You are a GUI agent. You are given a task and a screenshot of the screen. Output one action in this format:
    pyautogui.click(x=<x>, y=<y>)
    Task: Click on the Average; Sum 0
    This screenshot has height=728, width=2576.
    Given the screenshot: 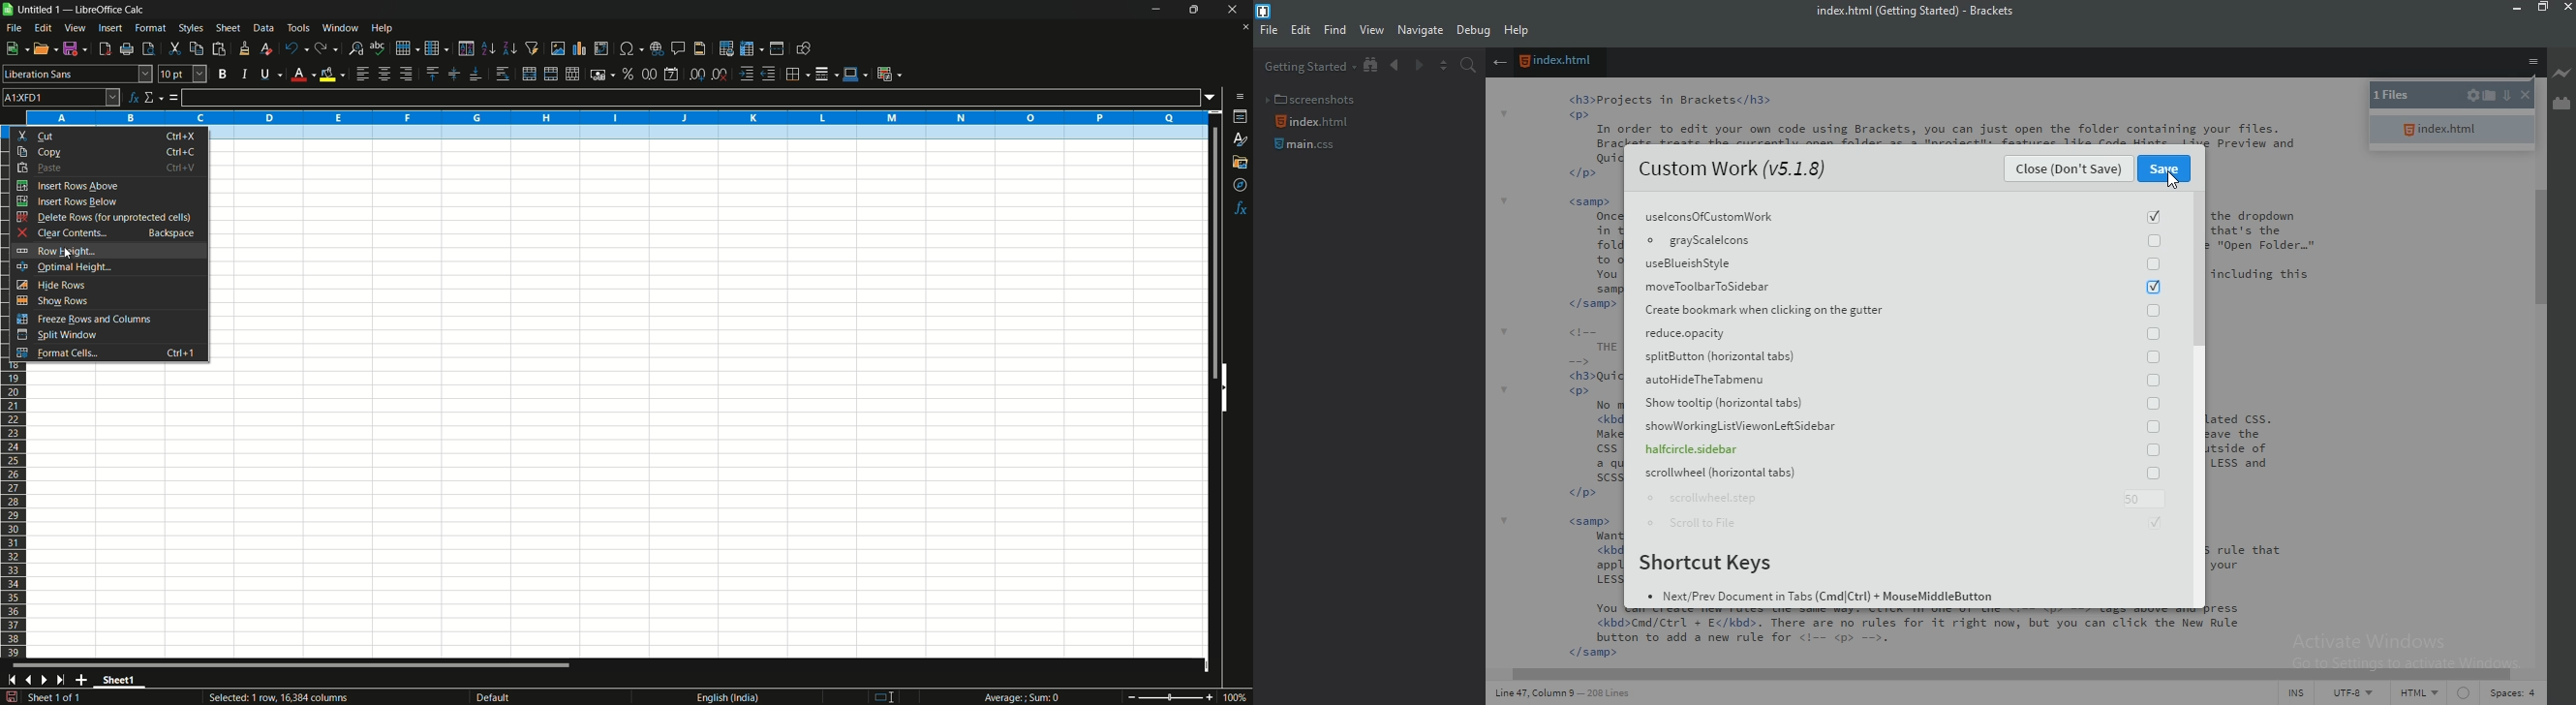 What is the action you would take?
    pyautogui.click(x=1022, y=698)
    